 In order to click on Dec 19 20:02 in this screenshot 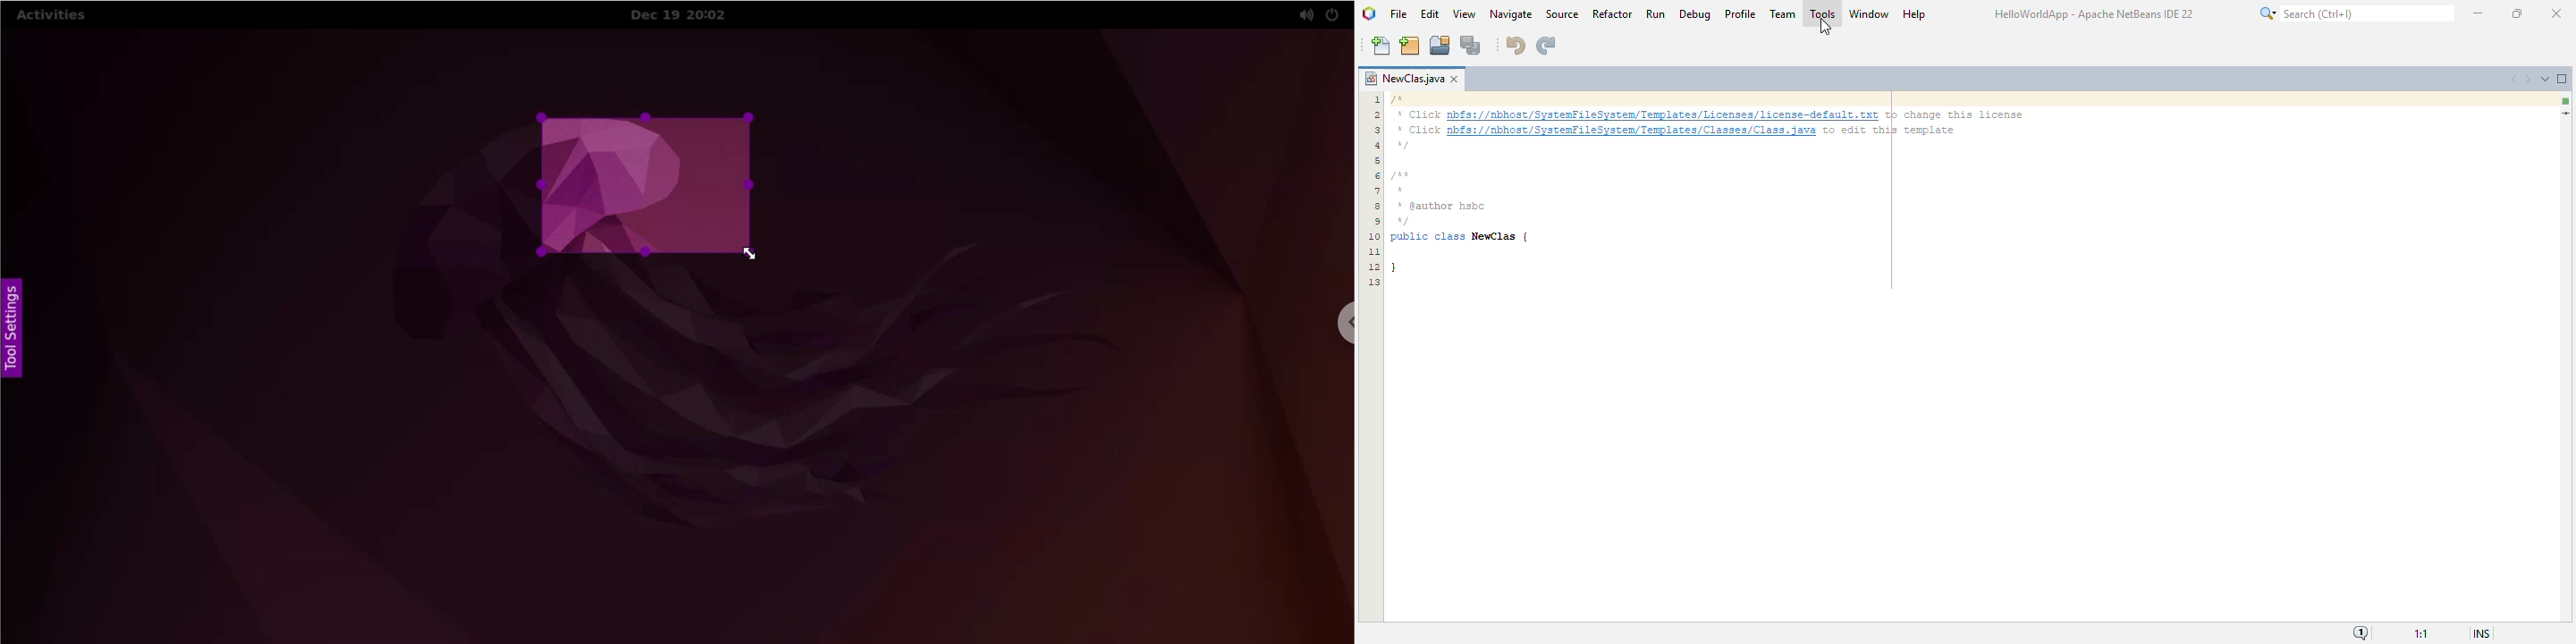, I will do `click(688, 16)`.